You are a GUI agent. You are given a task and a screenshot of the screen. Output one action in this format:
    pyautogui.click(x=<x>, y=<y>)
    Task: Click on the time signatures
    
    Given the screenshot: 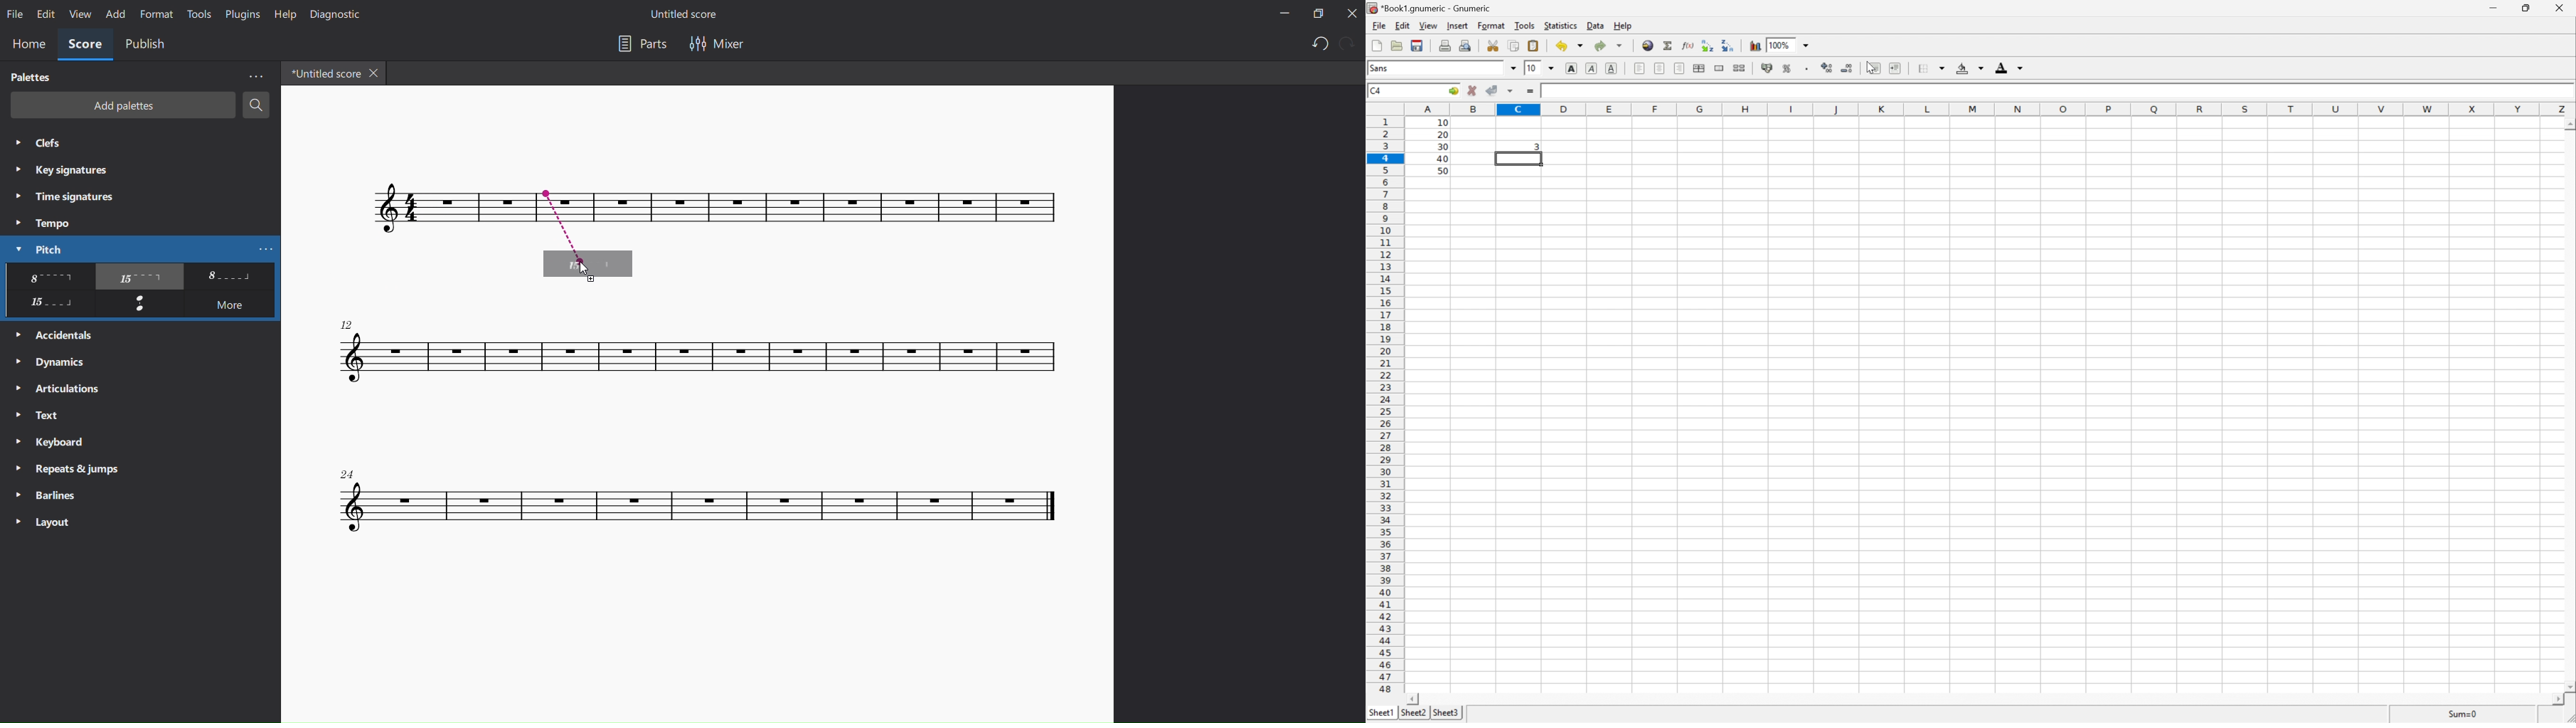 What is the action you would take?
    pyautogui.click(x=63, y=198)
    